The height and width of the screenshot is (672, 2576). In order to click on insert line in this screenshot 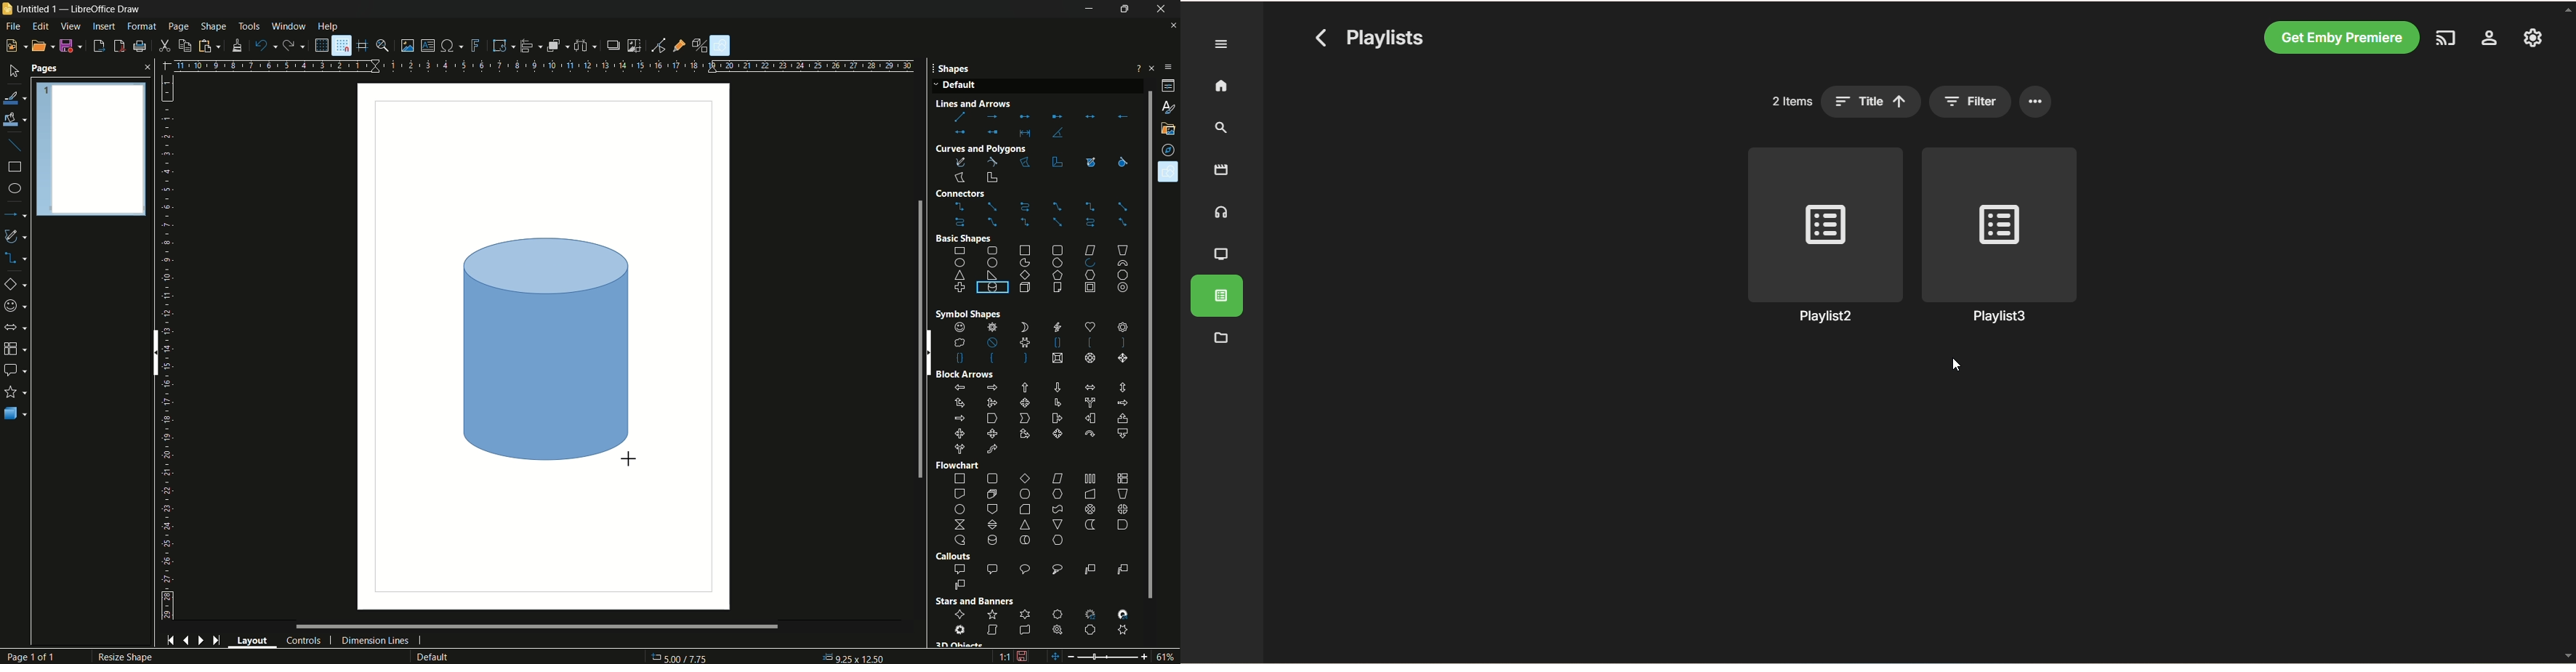, I will do `click(14, 145)`.